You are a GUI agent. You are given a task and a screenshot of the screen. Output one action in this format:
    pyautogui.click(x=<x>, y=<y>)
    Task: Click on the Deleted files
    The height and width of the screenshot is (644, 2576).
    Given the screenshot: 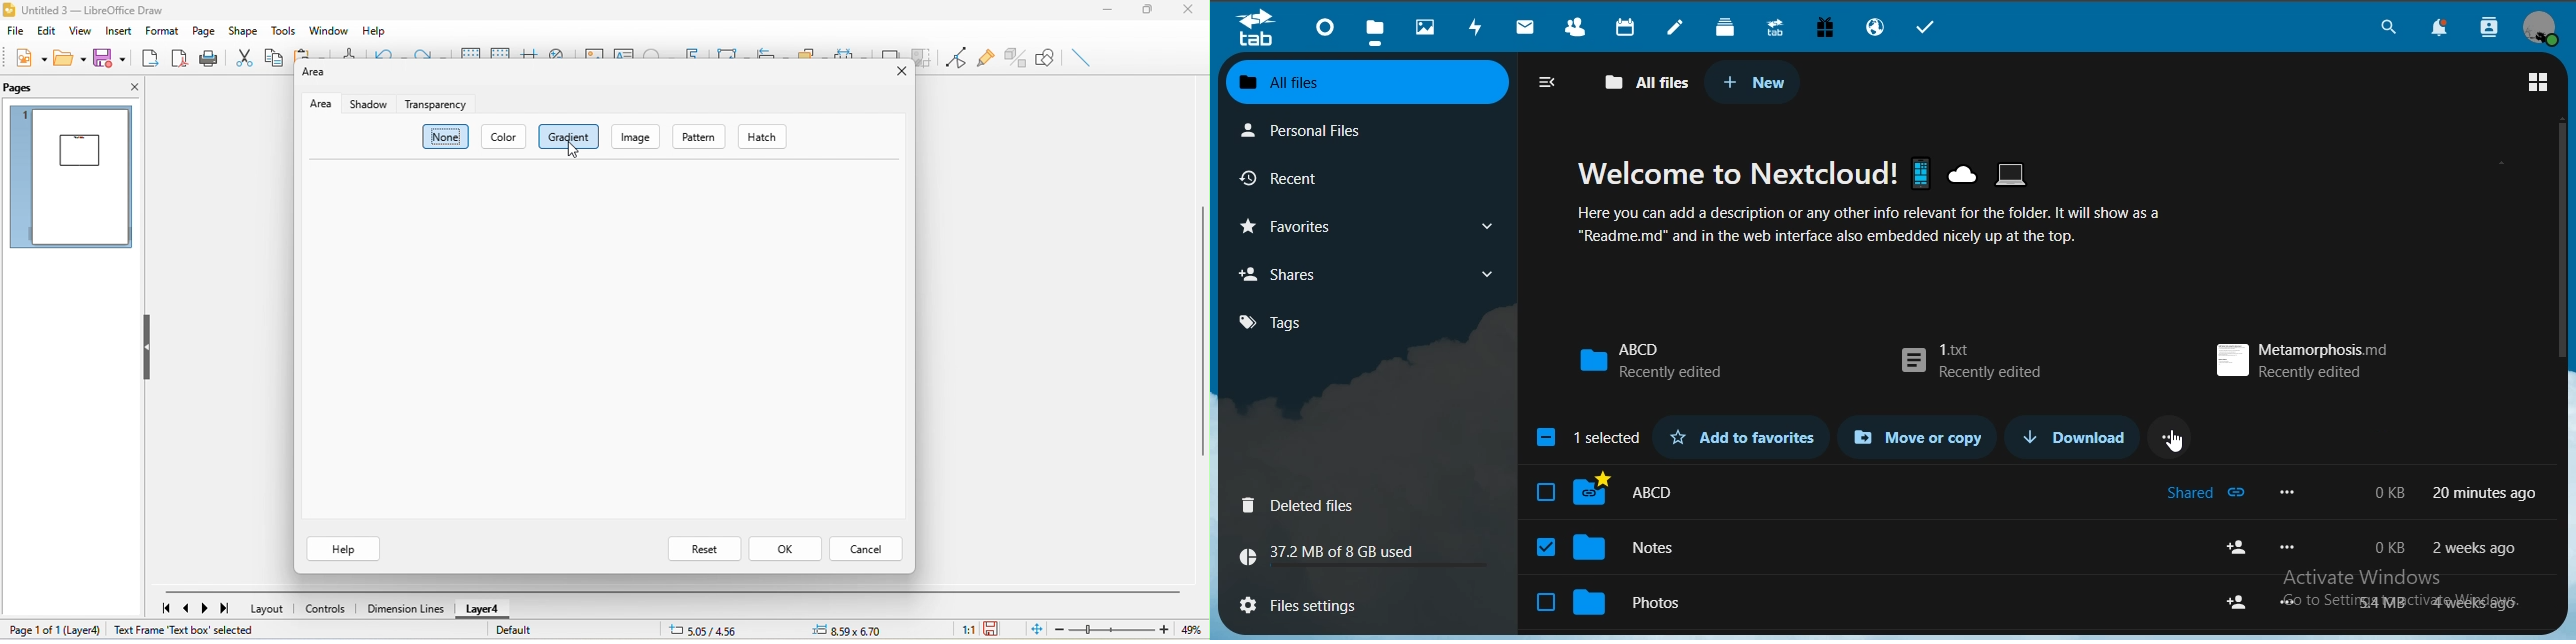 What is the action you would take?
    pyautogui.click(x=1325, y=505)
    